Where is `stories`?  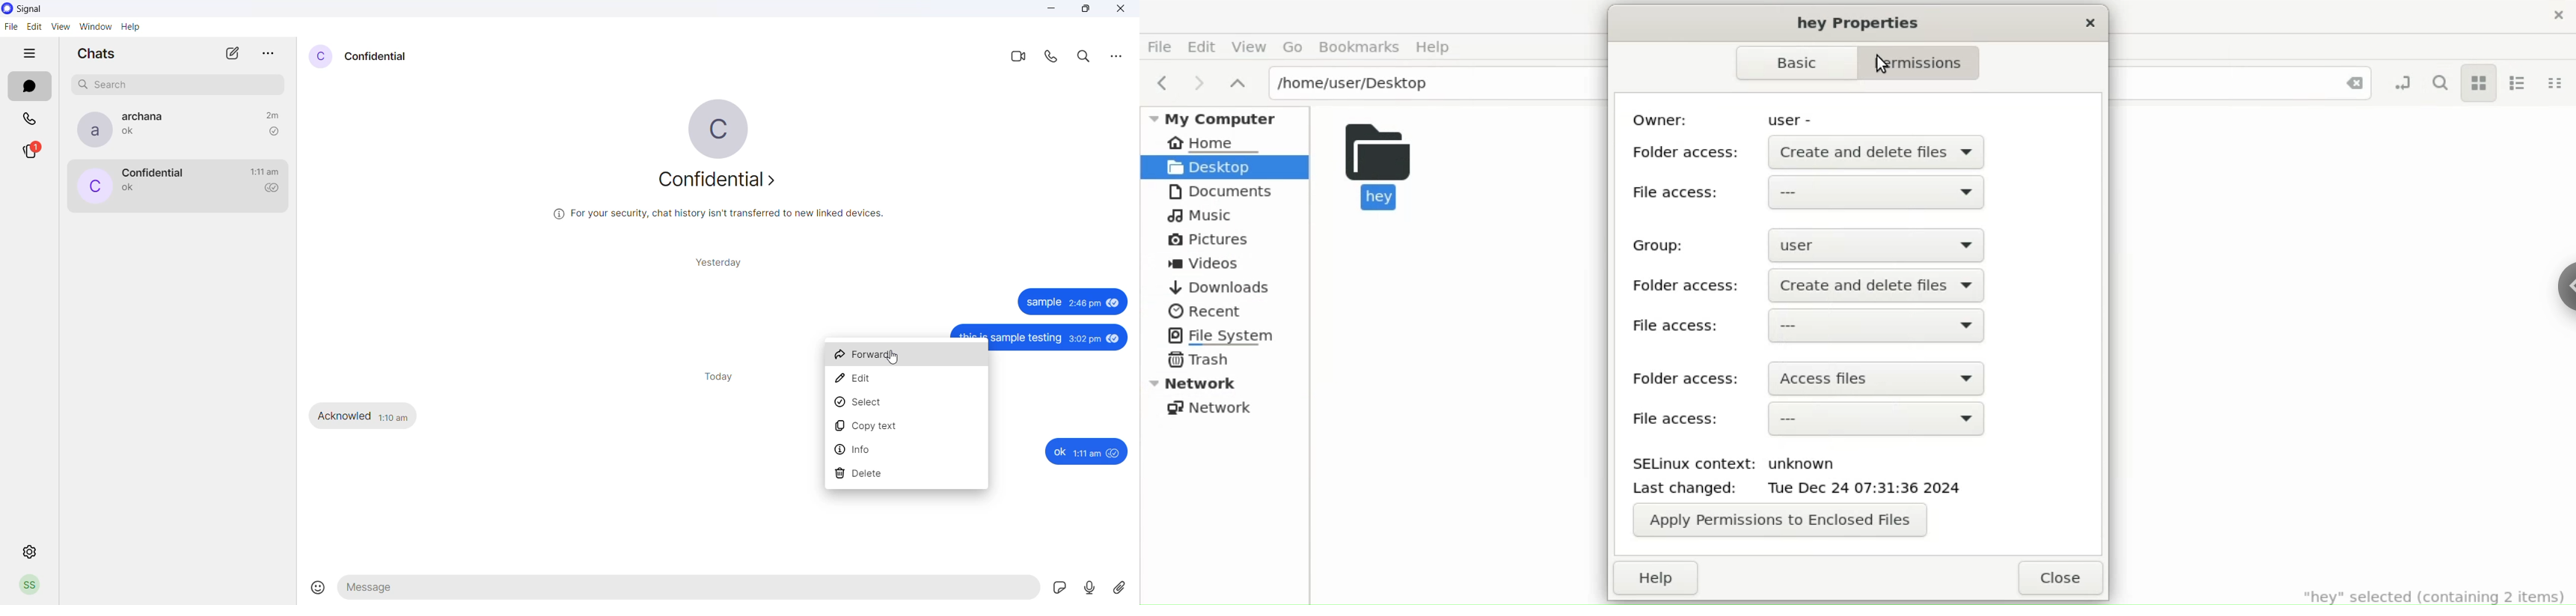
stories is located at coordinates (37, 152).